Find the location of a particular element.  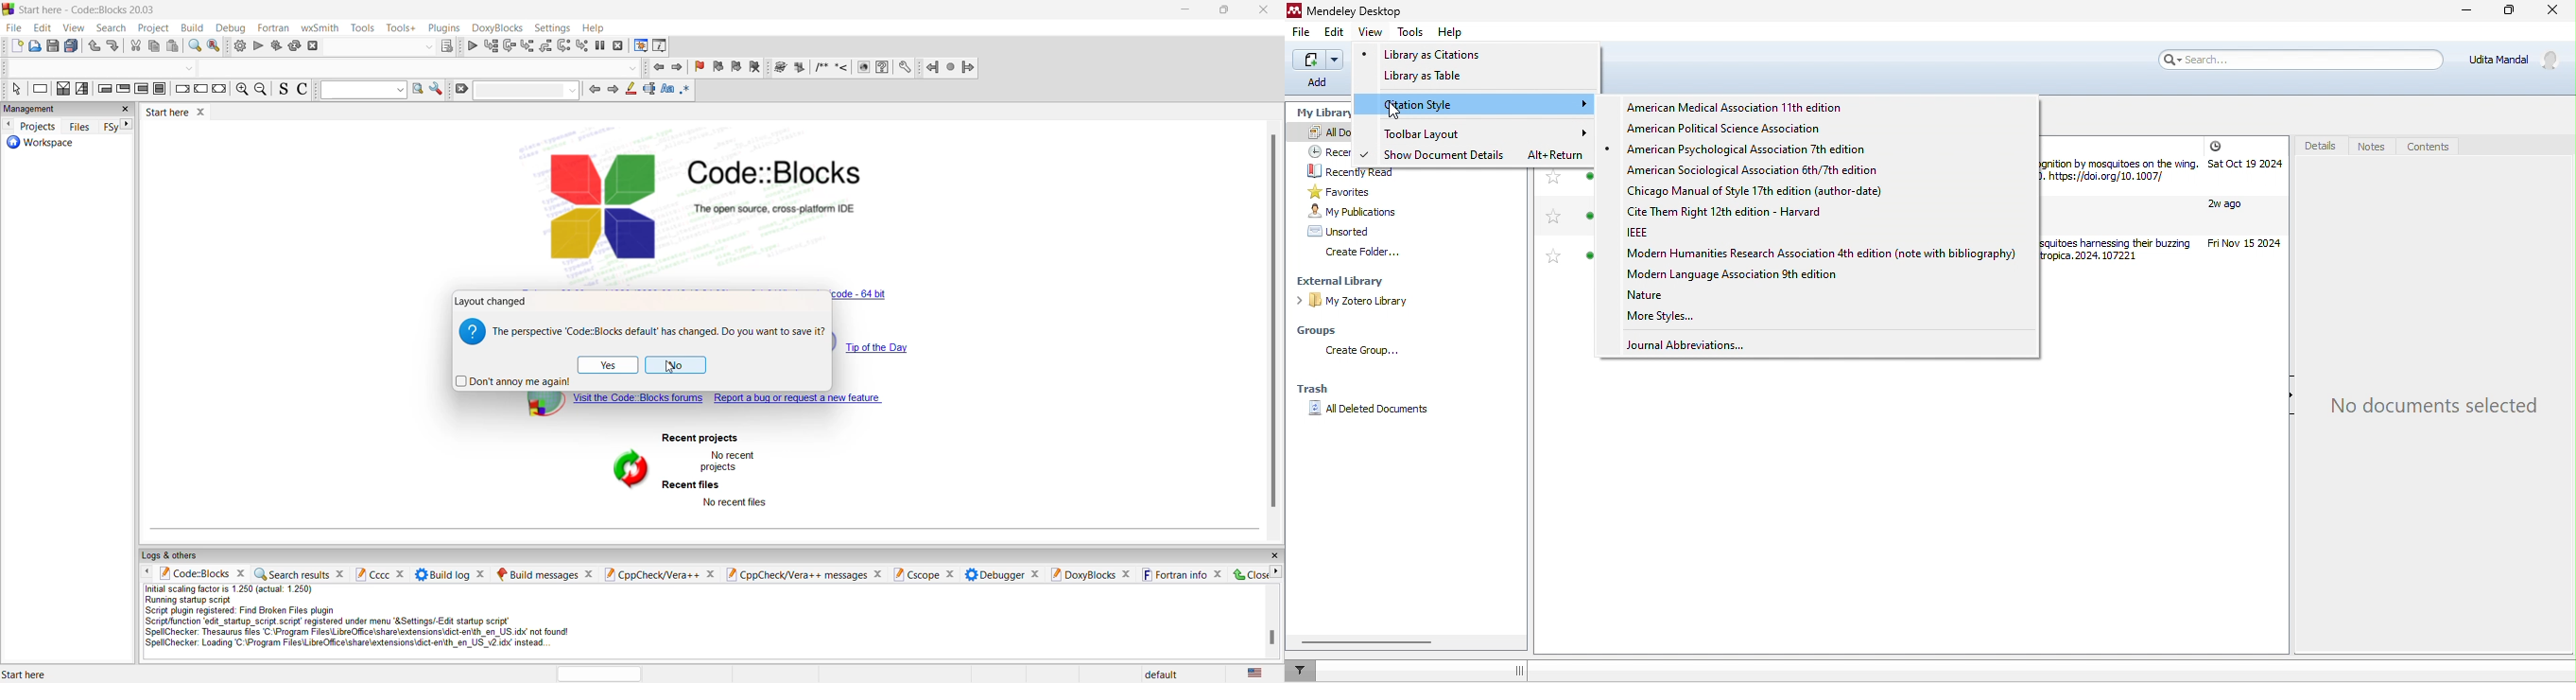

American Medical Association 11th edition is located at coordinates (1738, 106).